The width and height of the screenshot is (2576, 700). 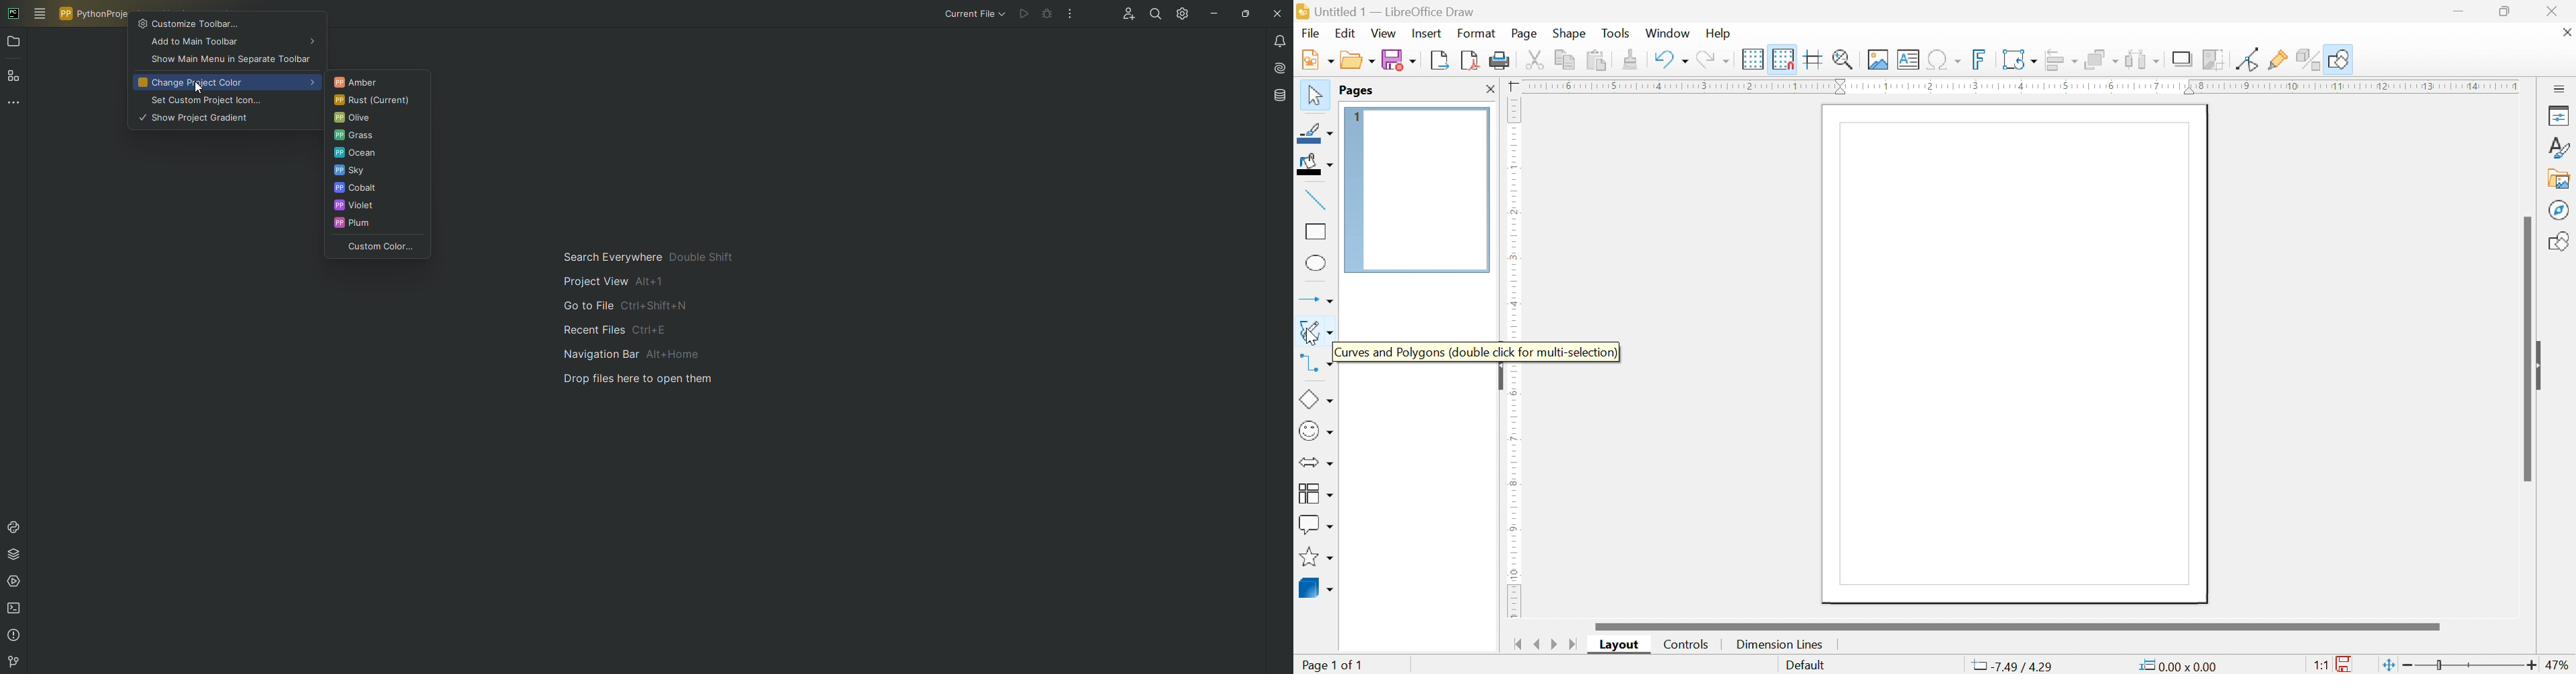 What do you see at coordinates (1318, 300) in the screenshot?
I see `lines and arrows` at bounding box center [1318, 300].